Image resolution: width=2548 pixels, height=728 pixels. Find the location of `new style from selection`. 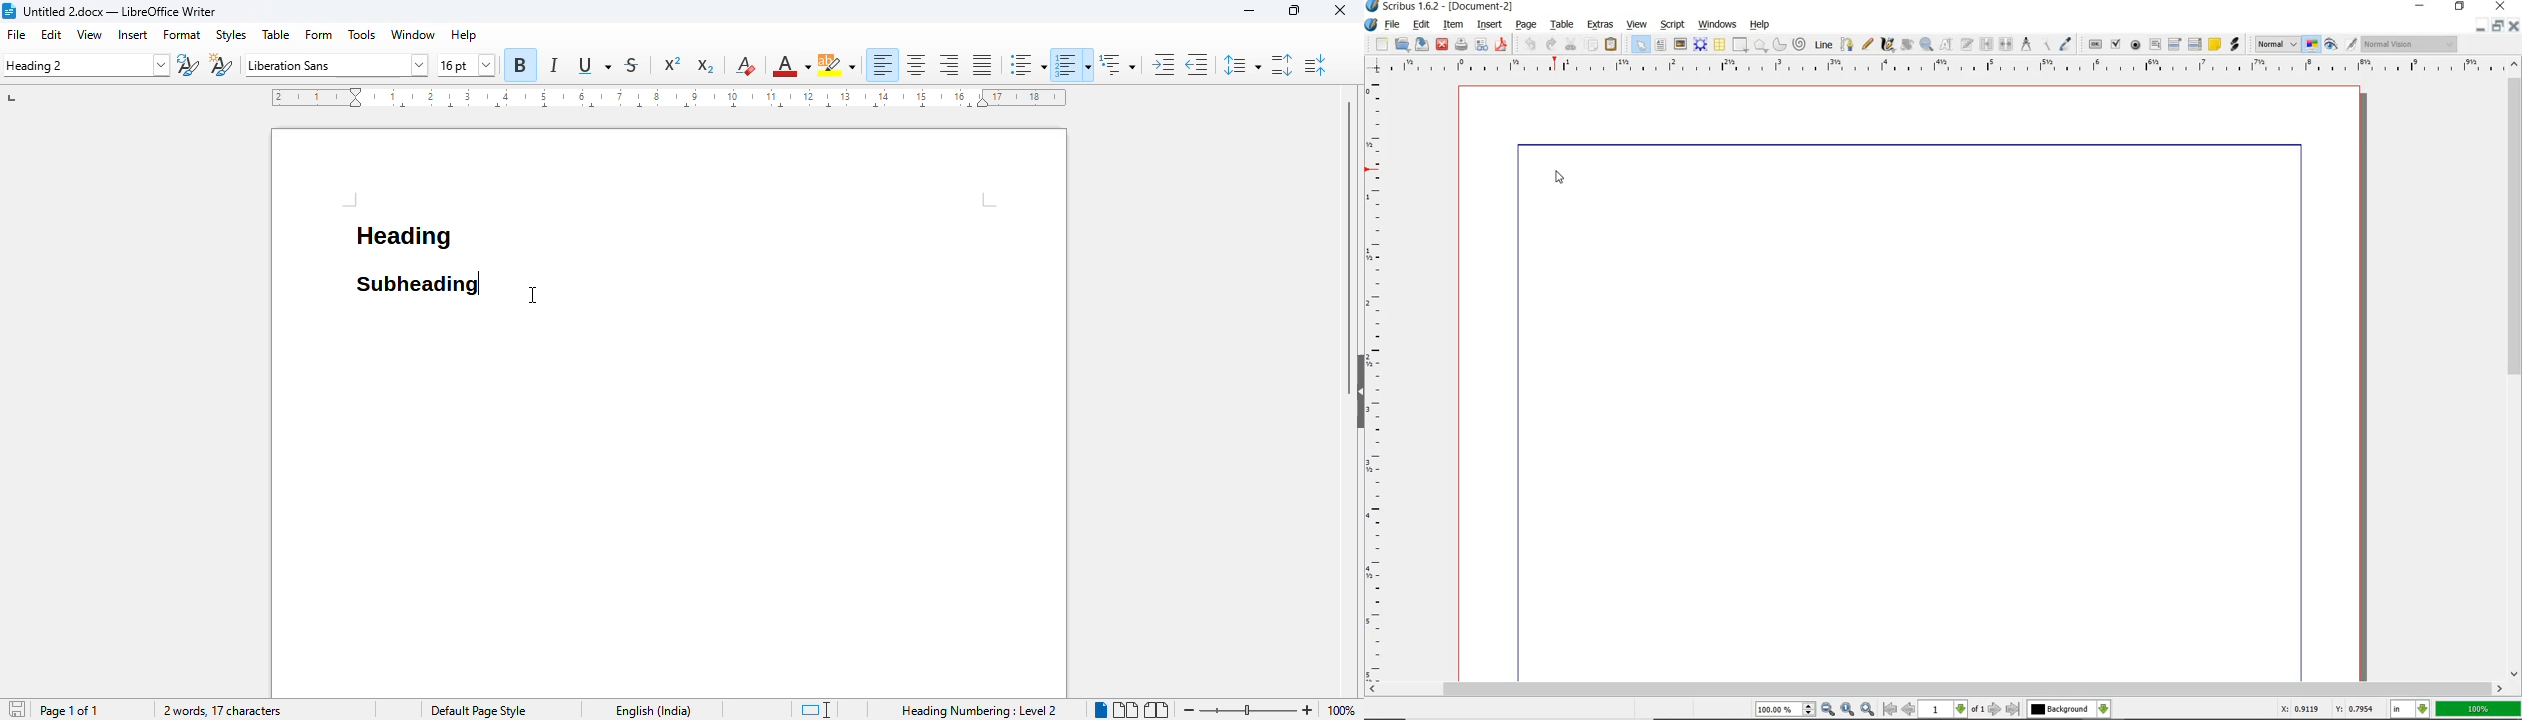

new style from selection is located at coordinates (220, 65).